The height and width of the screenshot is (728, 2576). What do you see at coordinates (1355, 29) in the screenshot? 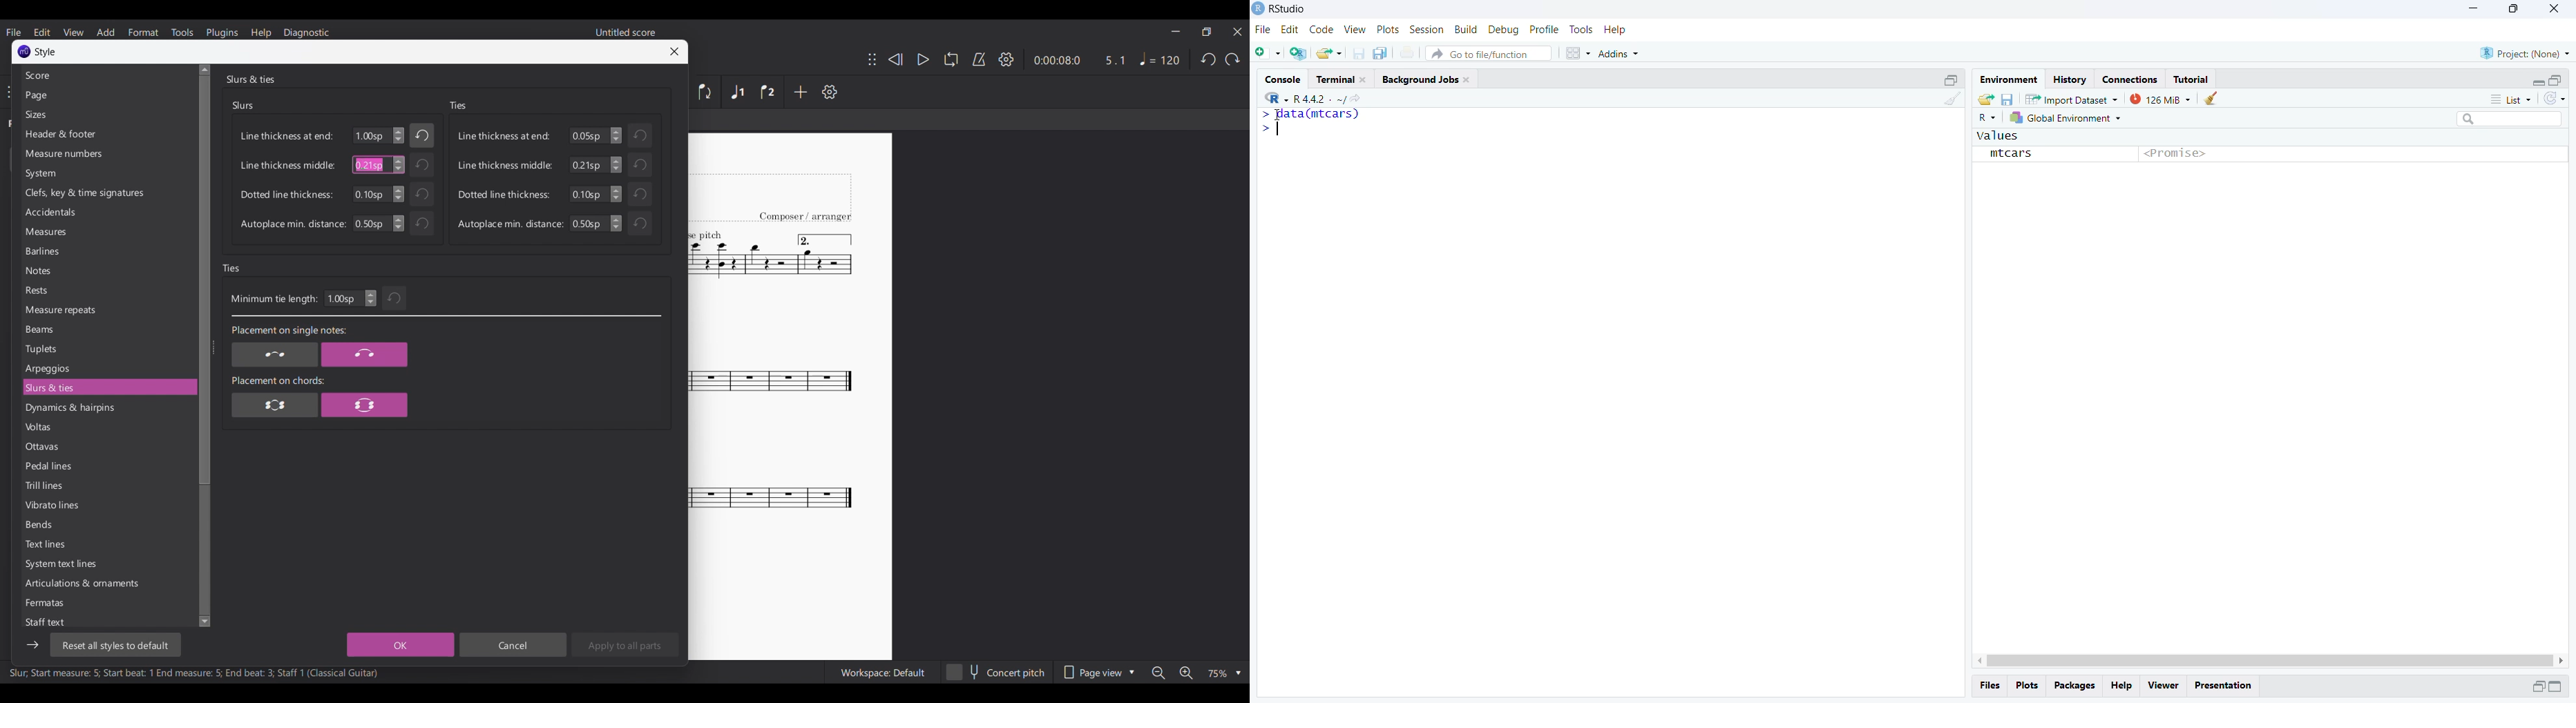
I see `View` at bounding box center [1355, 29].